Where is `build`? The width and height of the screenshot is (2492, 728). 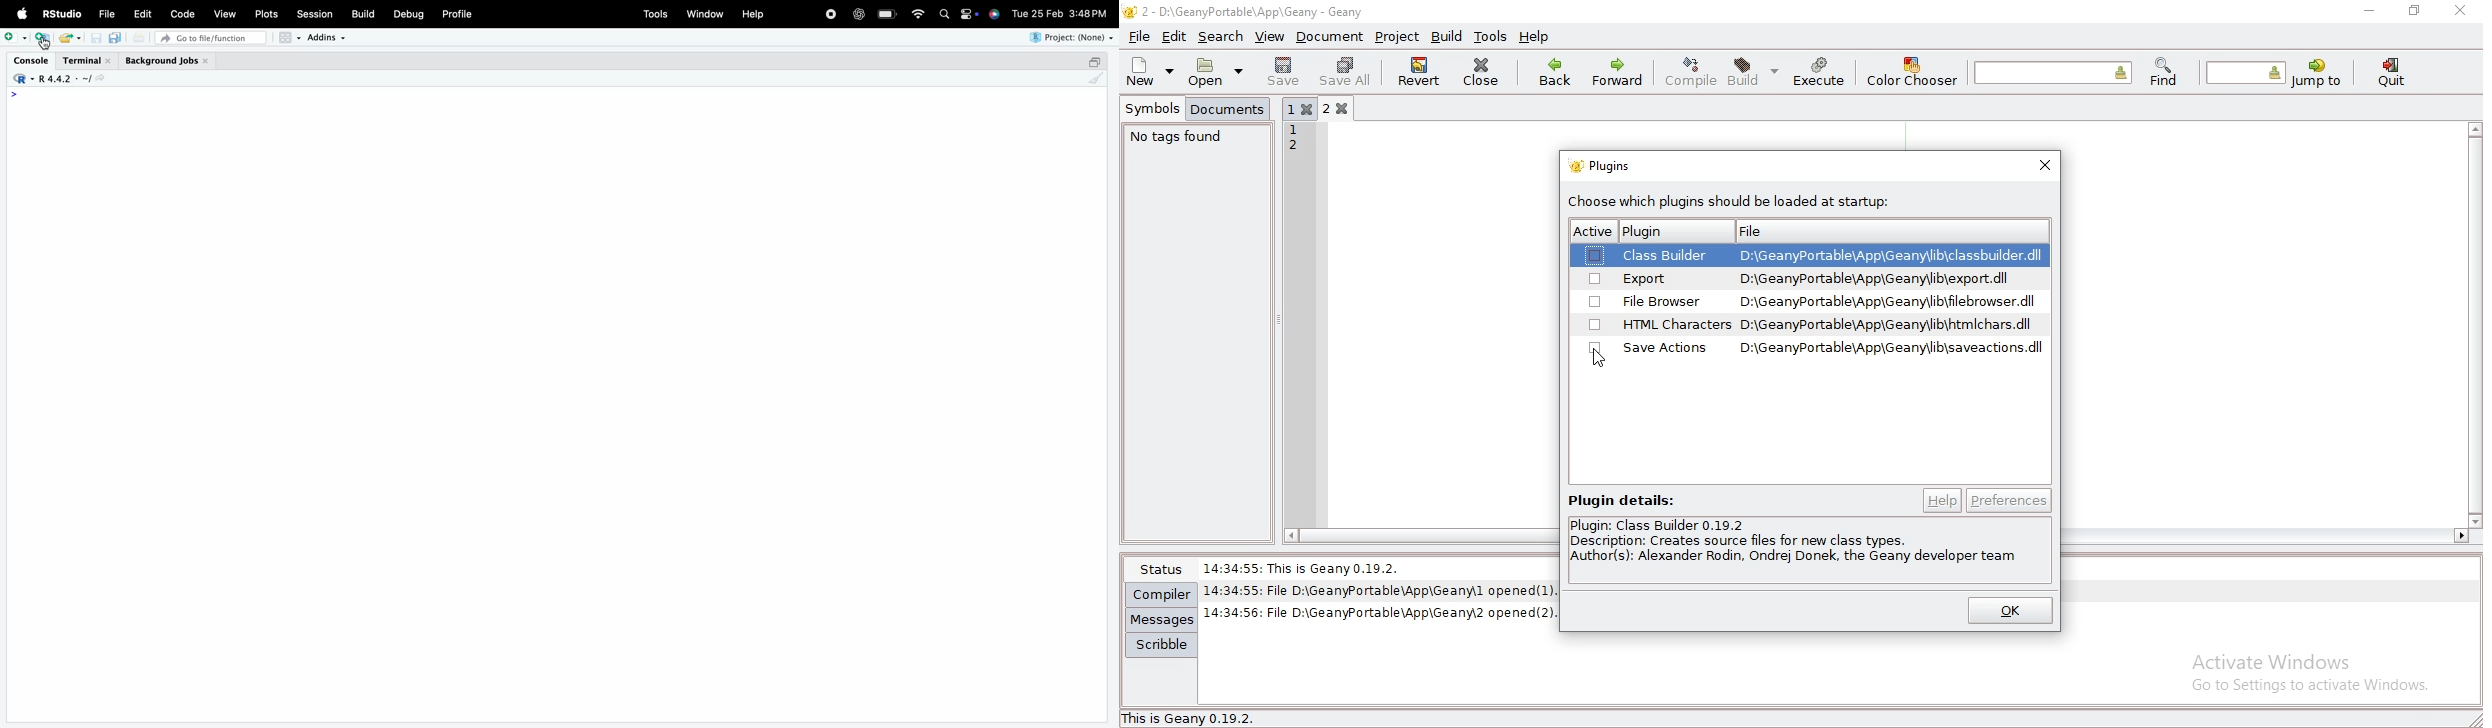
build is located at coordinates (1750, 71).